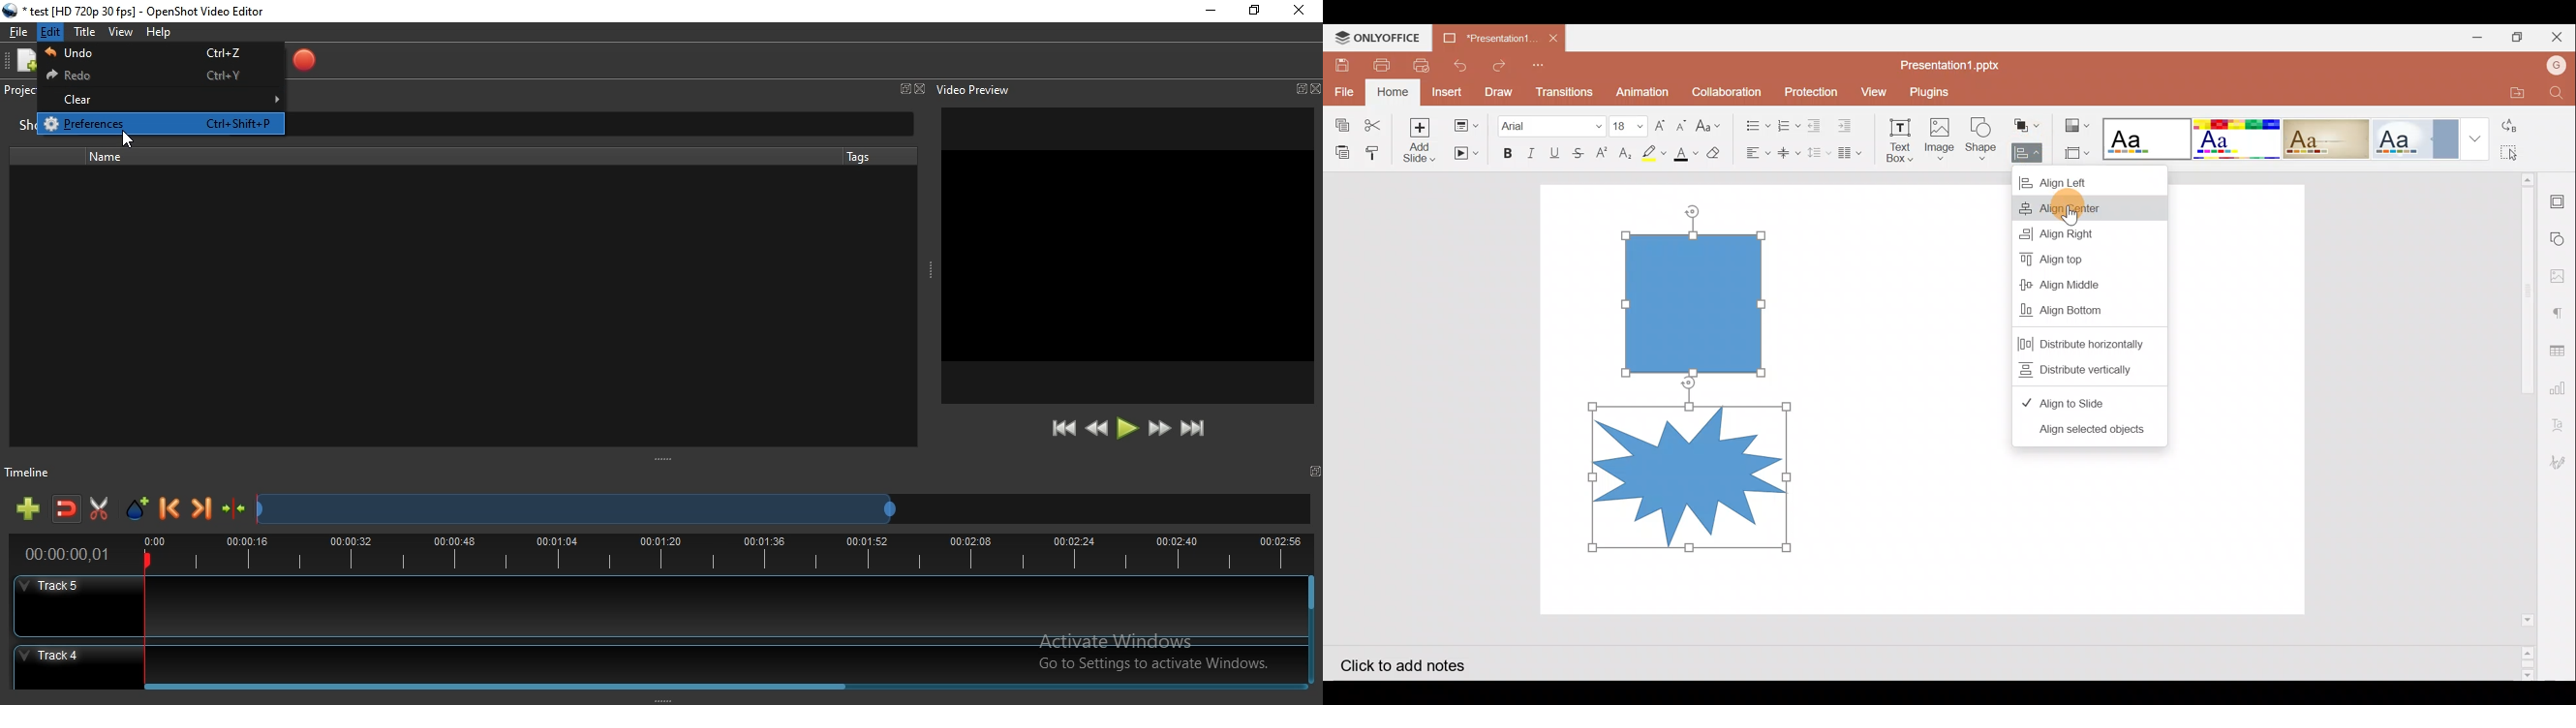  Describe the element at coordinates (1340, 151) in the screenshot. I see `Paste` at that location.